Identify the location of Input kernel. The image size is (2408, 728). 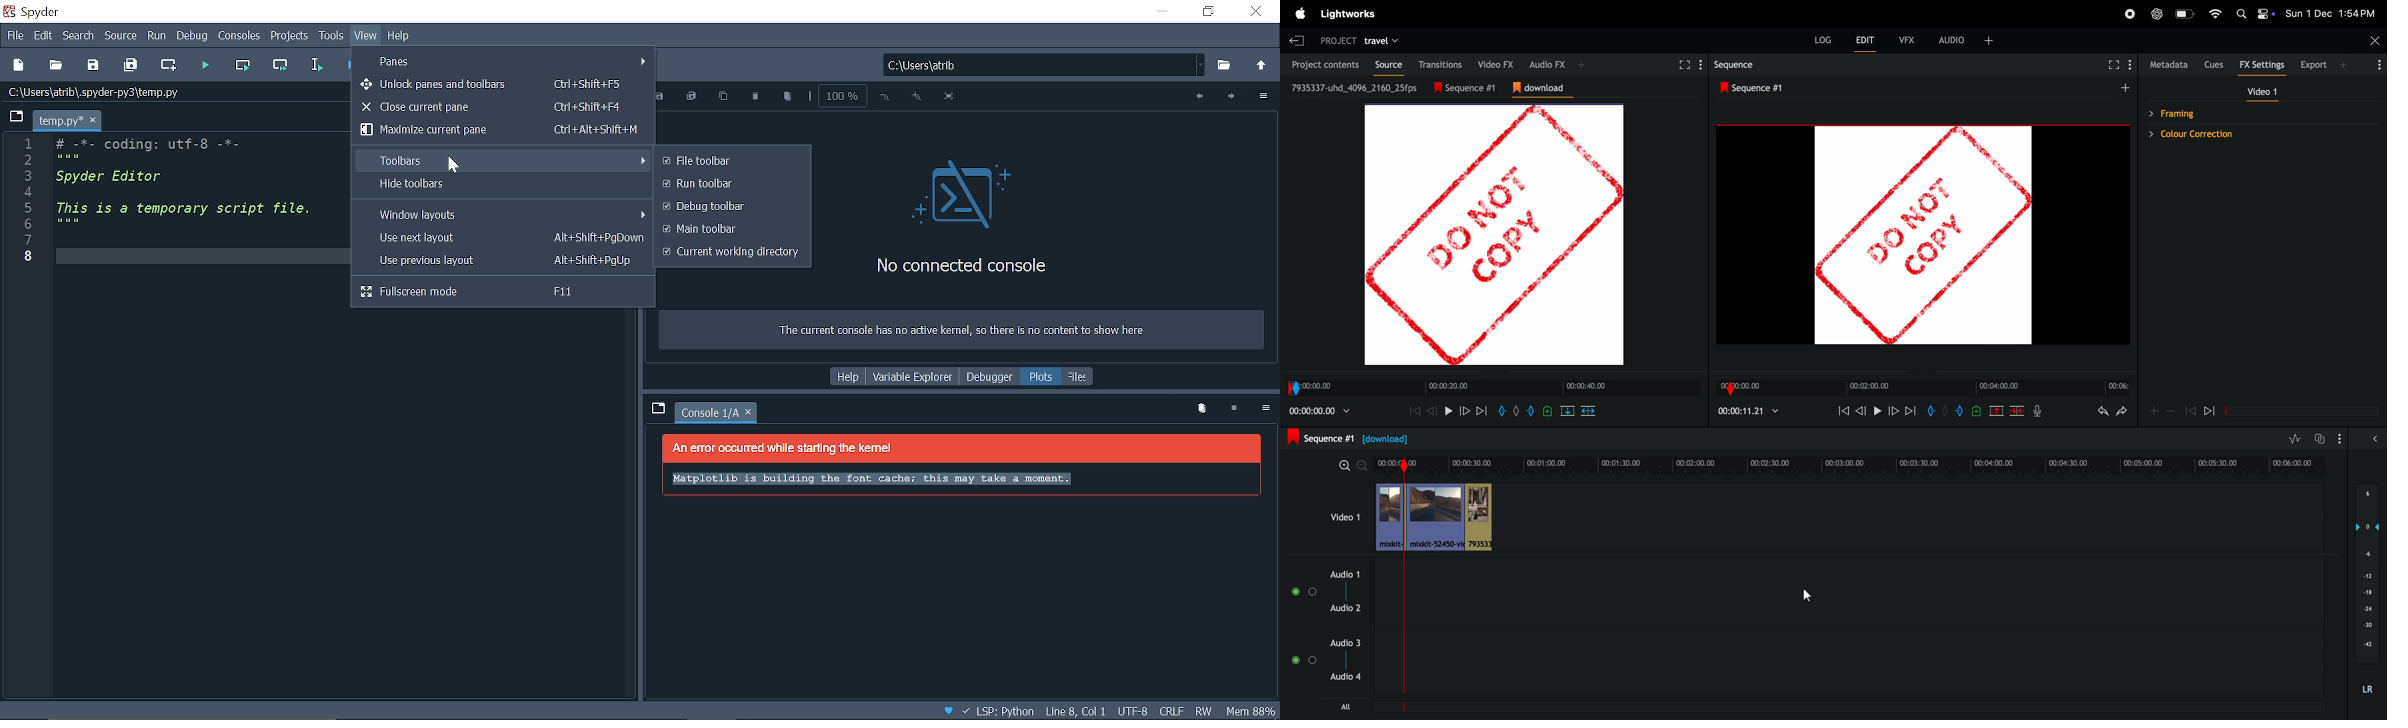
(1236, 409).